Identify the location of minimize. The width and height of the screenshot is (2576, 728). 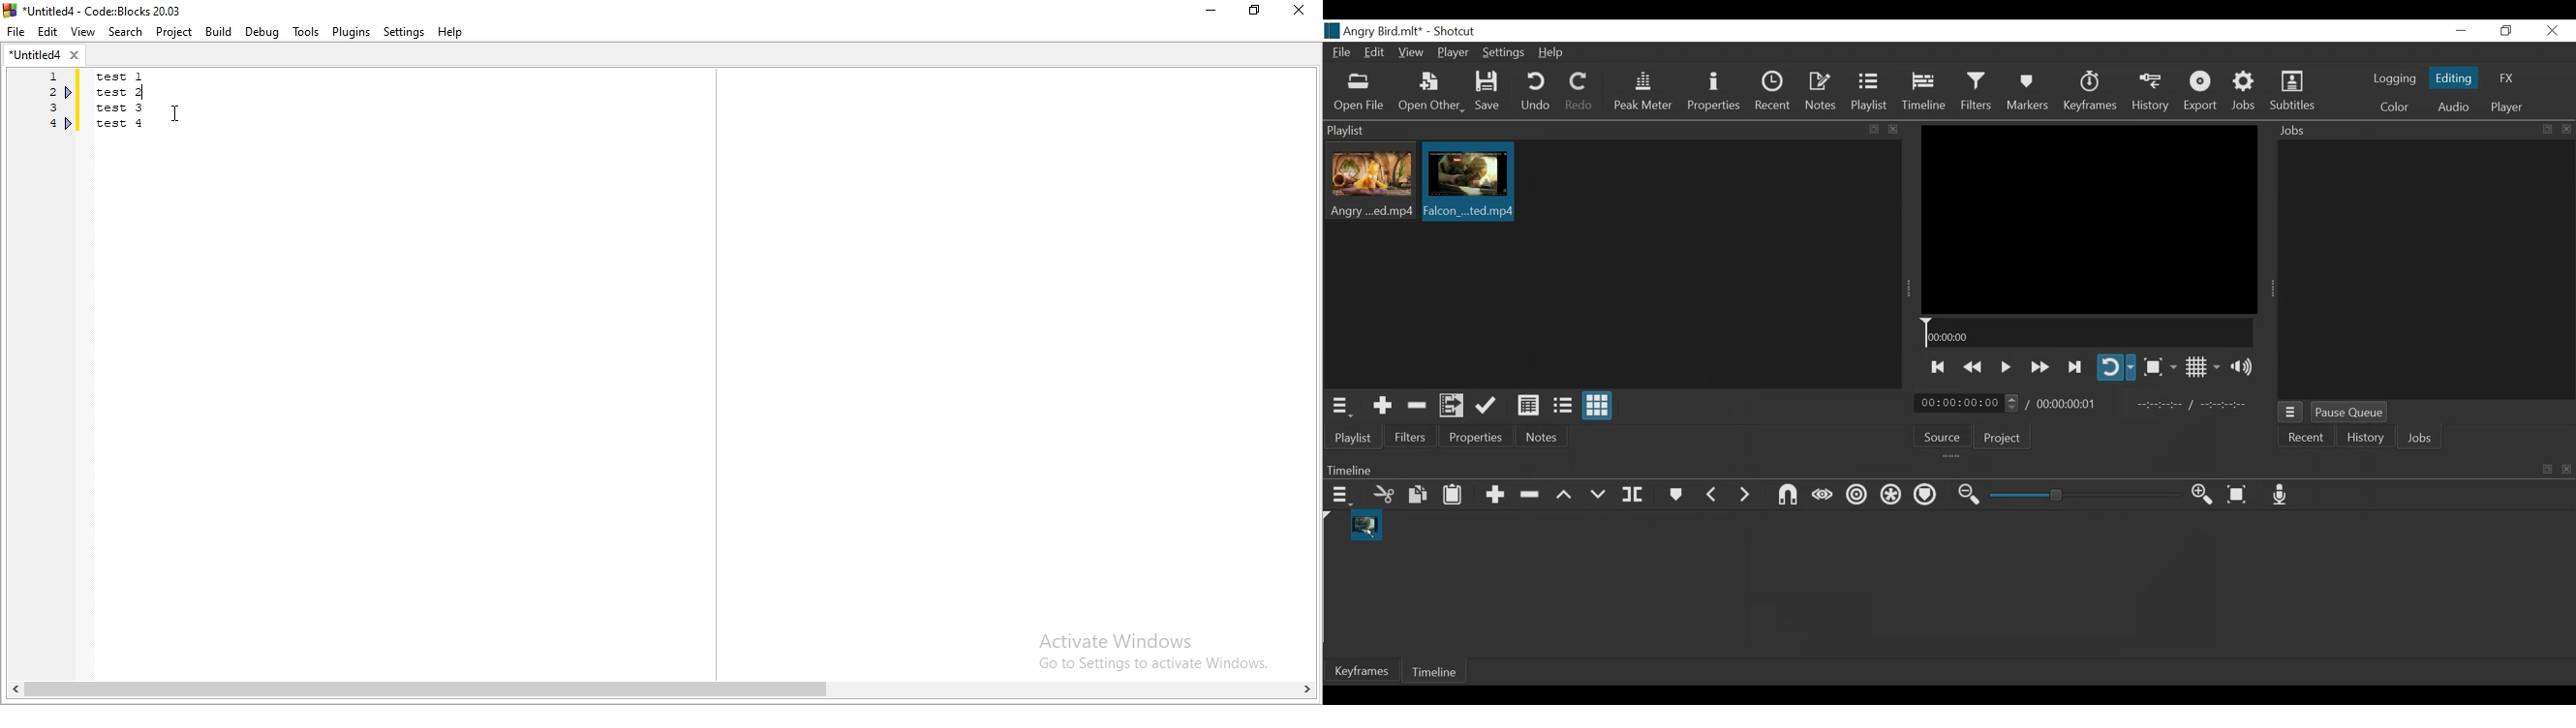
(2461, 31).